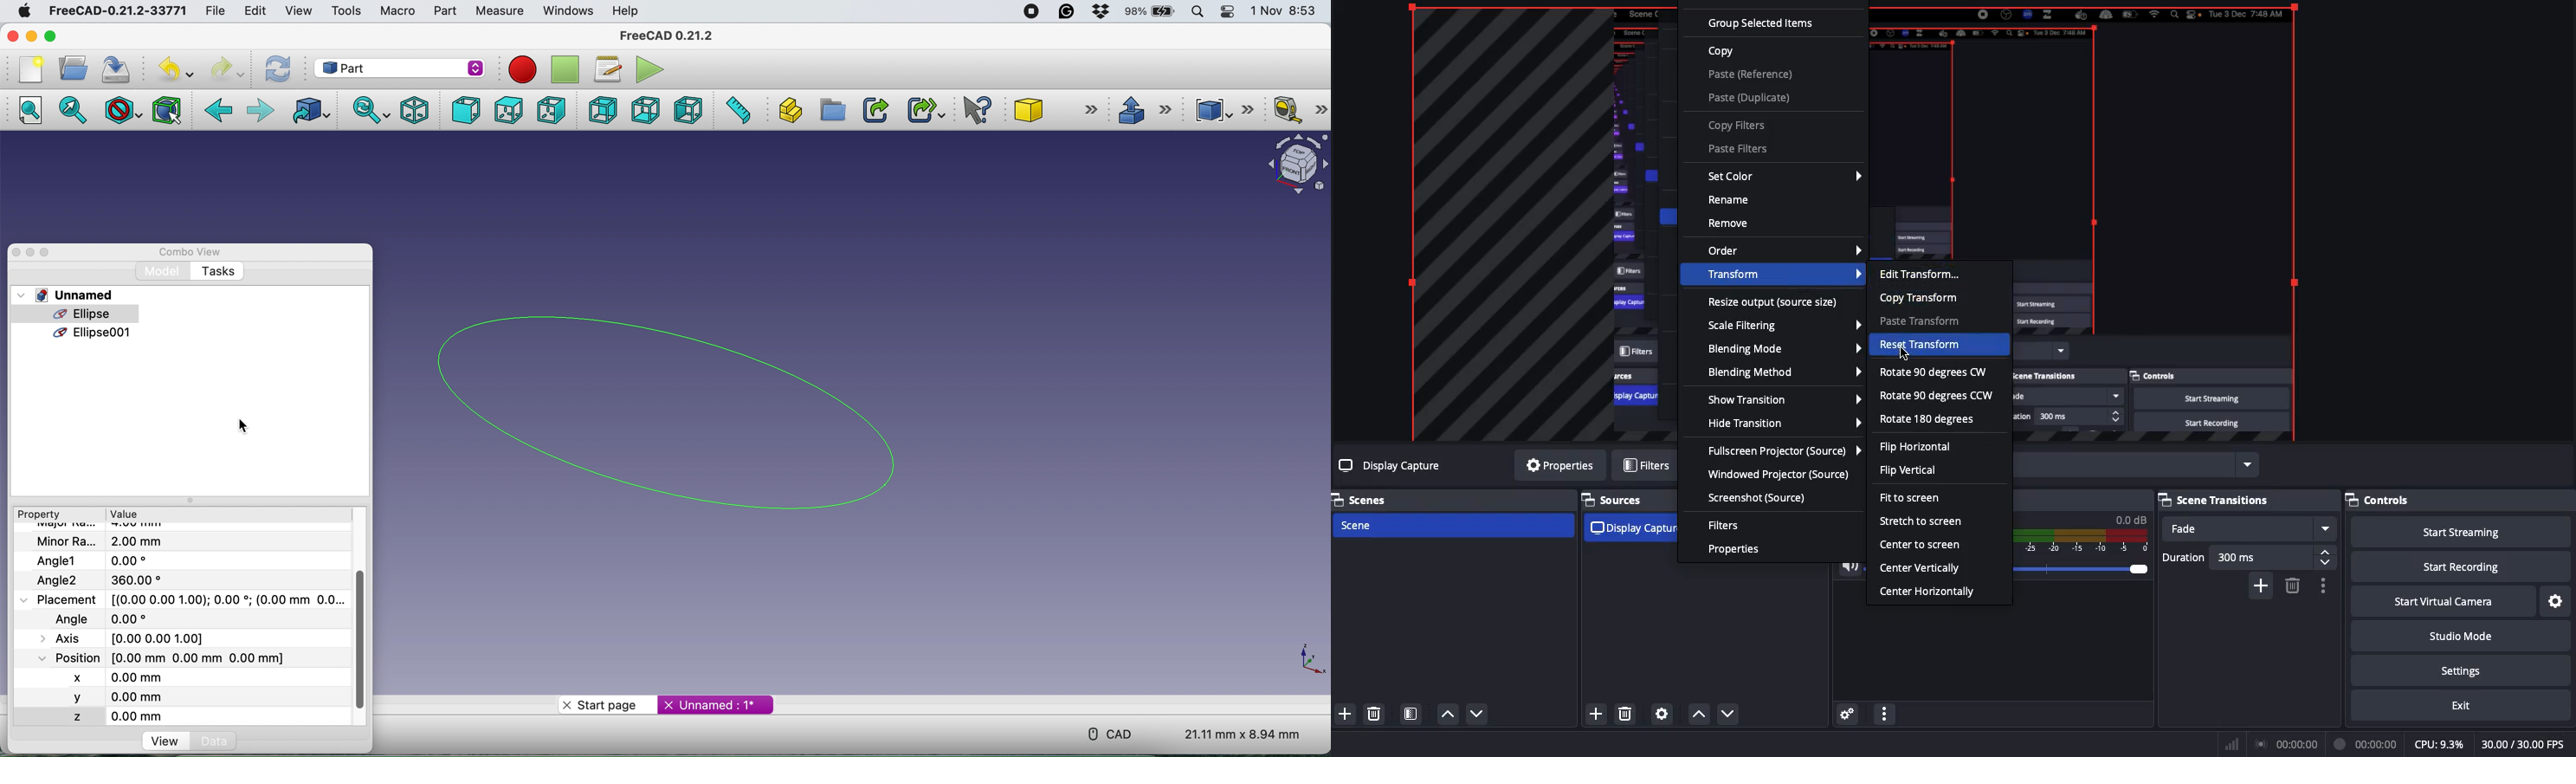 Image resolution: width=2576 pixels, height=784 pixels. What do you see at coordinates (229, 68) in the screenshot?
I see `redo` at bounding box center [229, 68].